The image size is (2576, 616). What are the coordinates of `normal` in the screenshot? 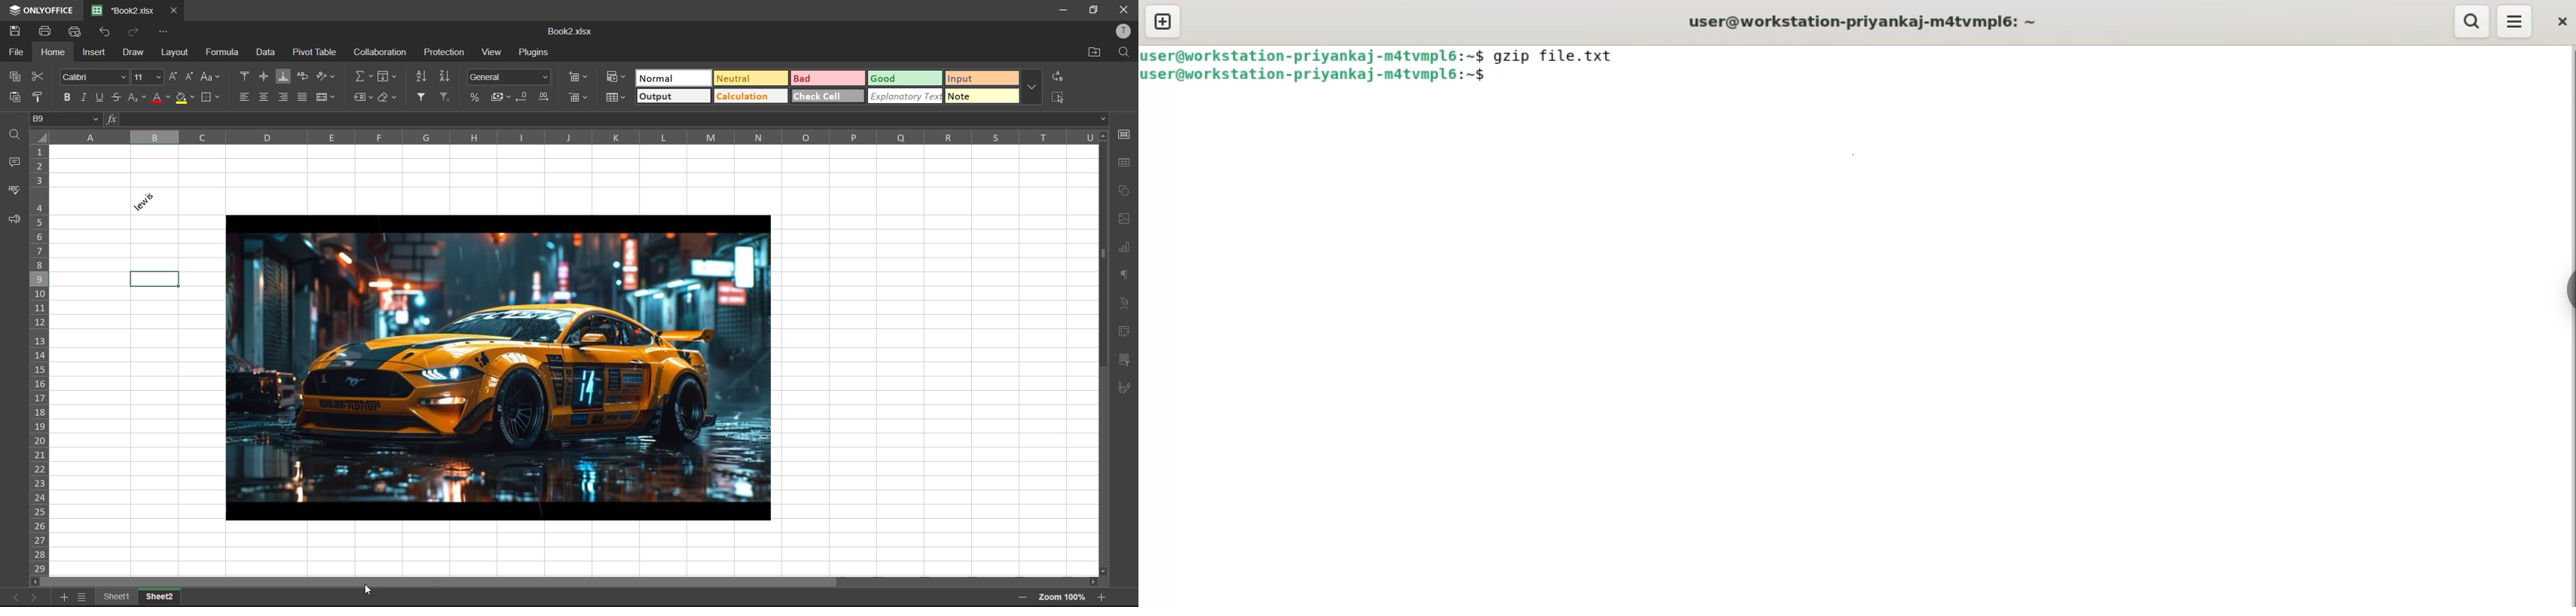 It's located at (671, 78).